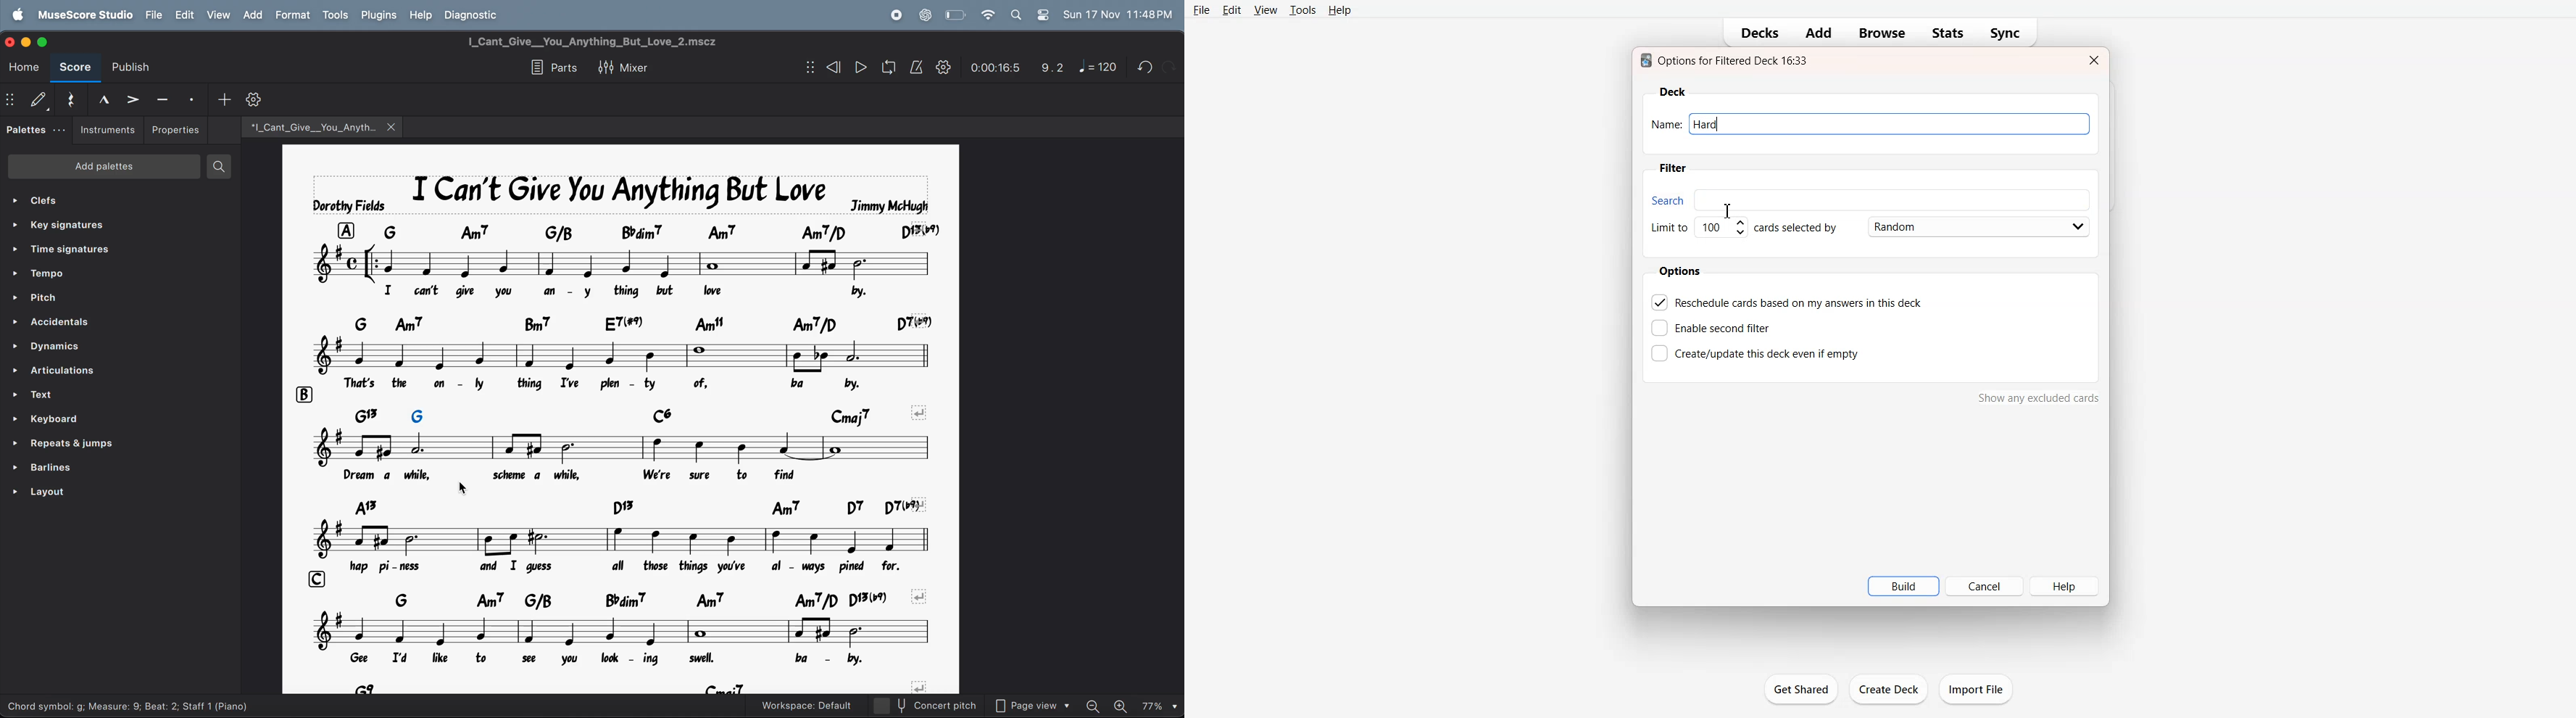  Describe the element at coordinates (623, 69) in the screenshot. I see `mixer` at that location.